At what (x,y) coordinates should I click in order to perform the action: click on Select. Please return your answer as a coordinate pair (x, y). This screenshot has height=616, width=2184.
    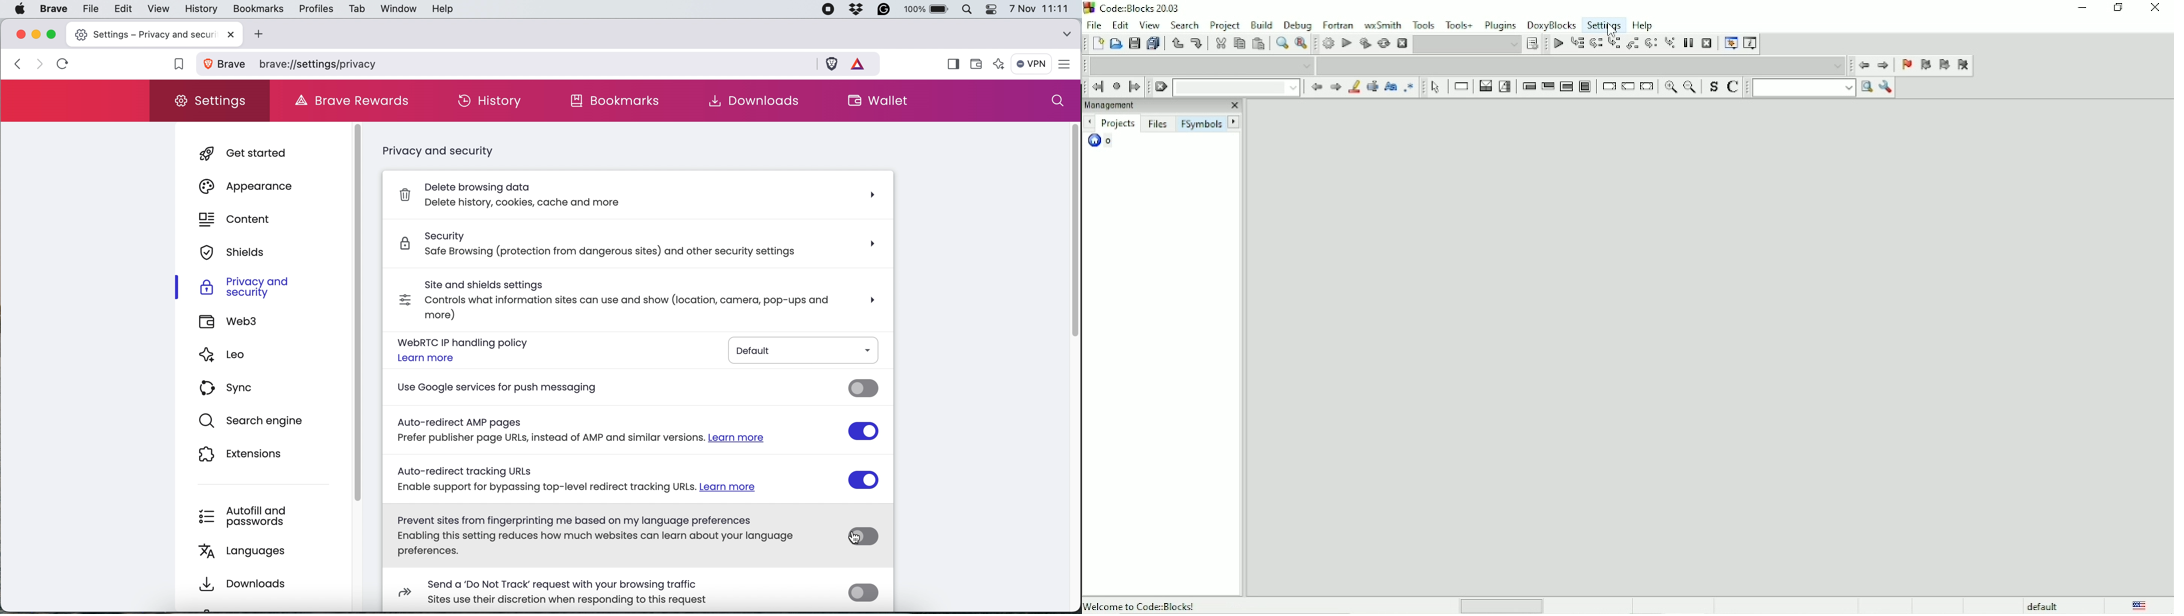
    Looking at the image, I should click on (1438, 88).